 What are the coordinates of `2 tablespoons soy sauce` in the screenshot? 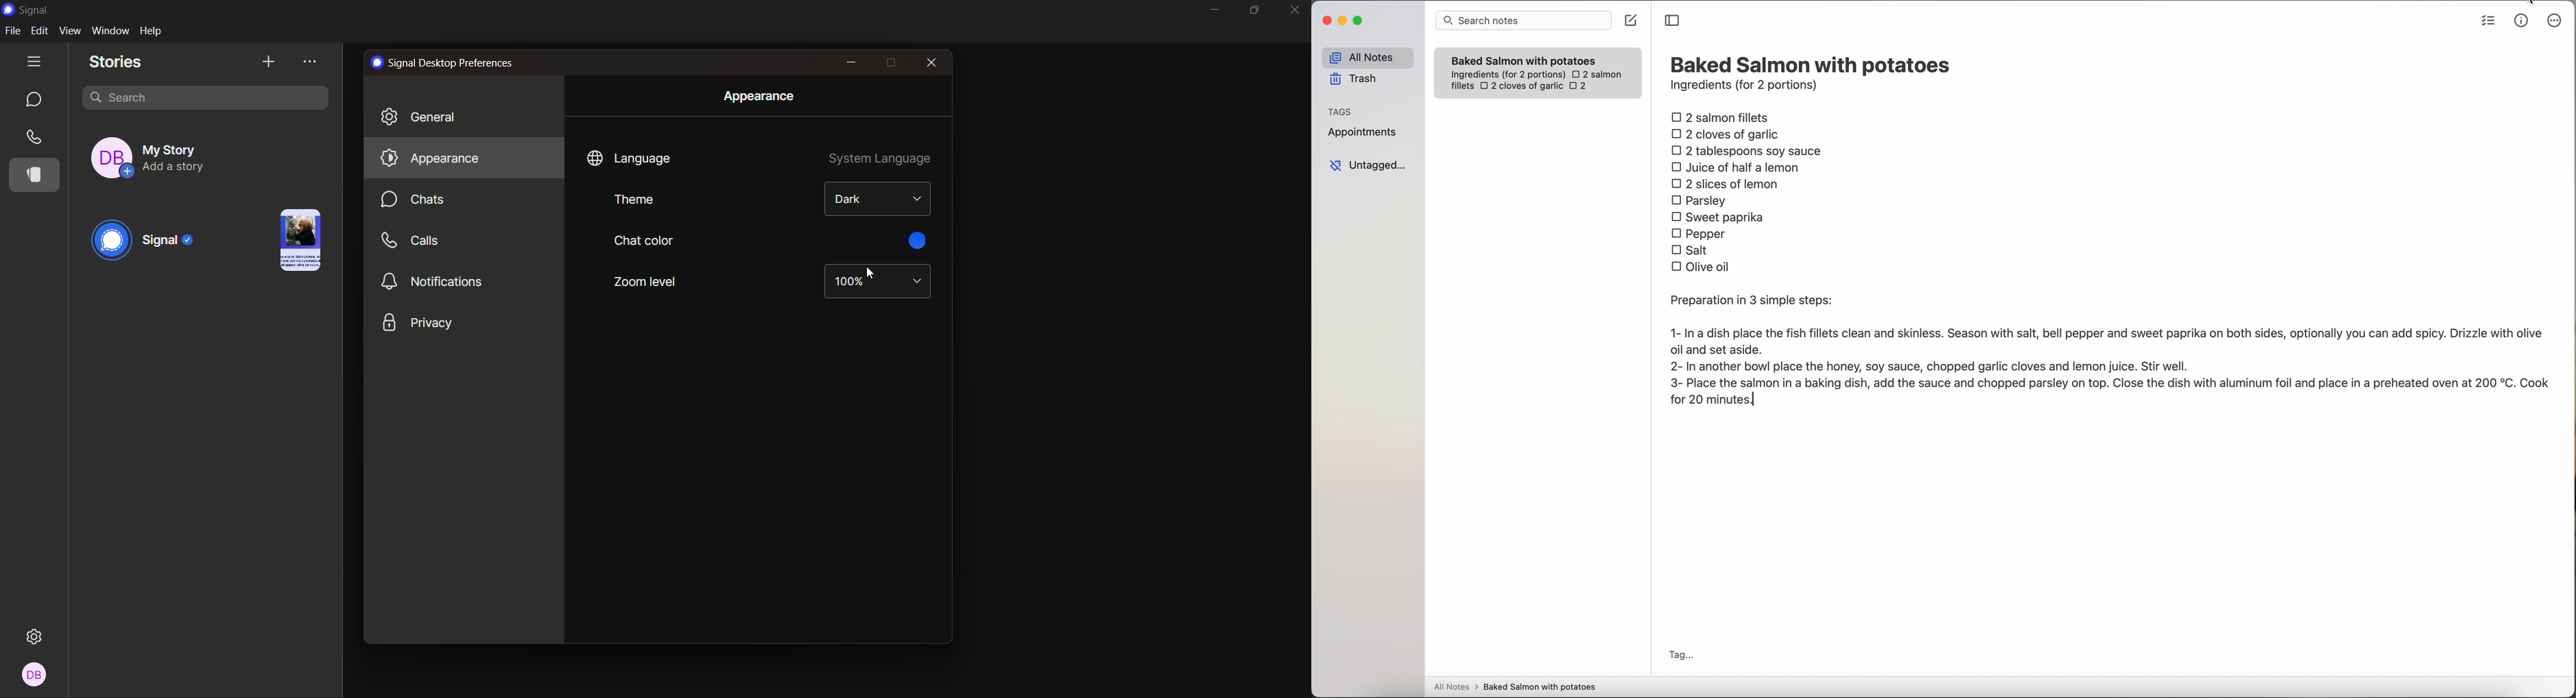 It's located at (1746, 150).